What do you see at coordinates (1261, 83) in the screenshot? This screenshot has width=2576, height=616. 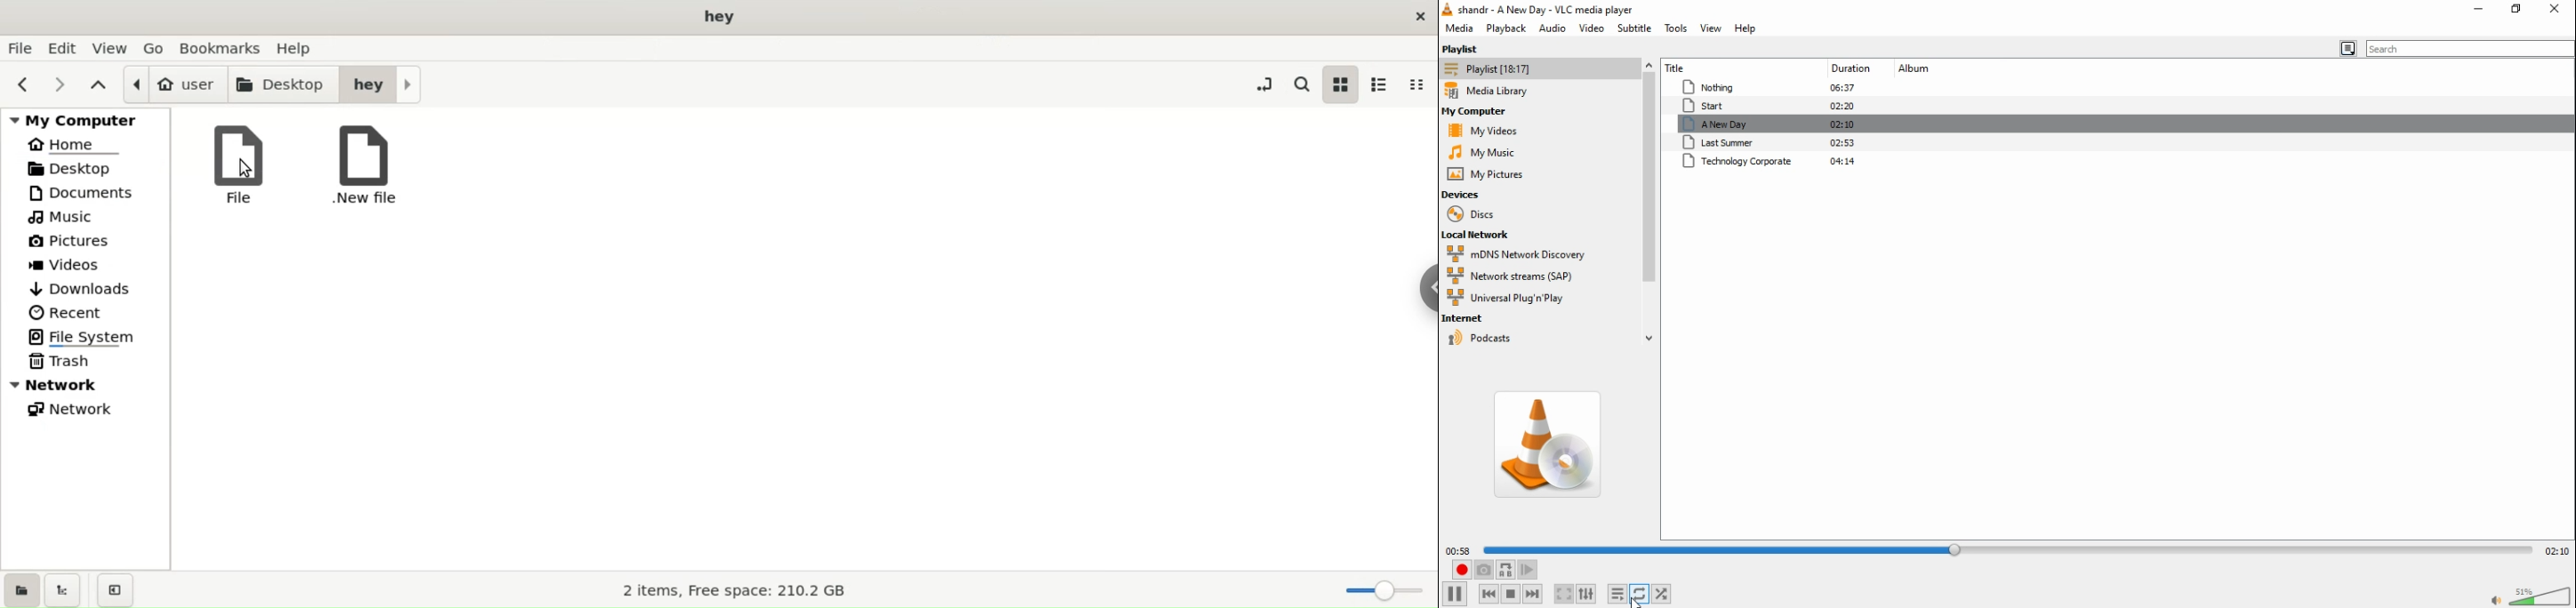 I see `toggle location entry` at bounding box center [1261, 83].